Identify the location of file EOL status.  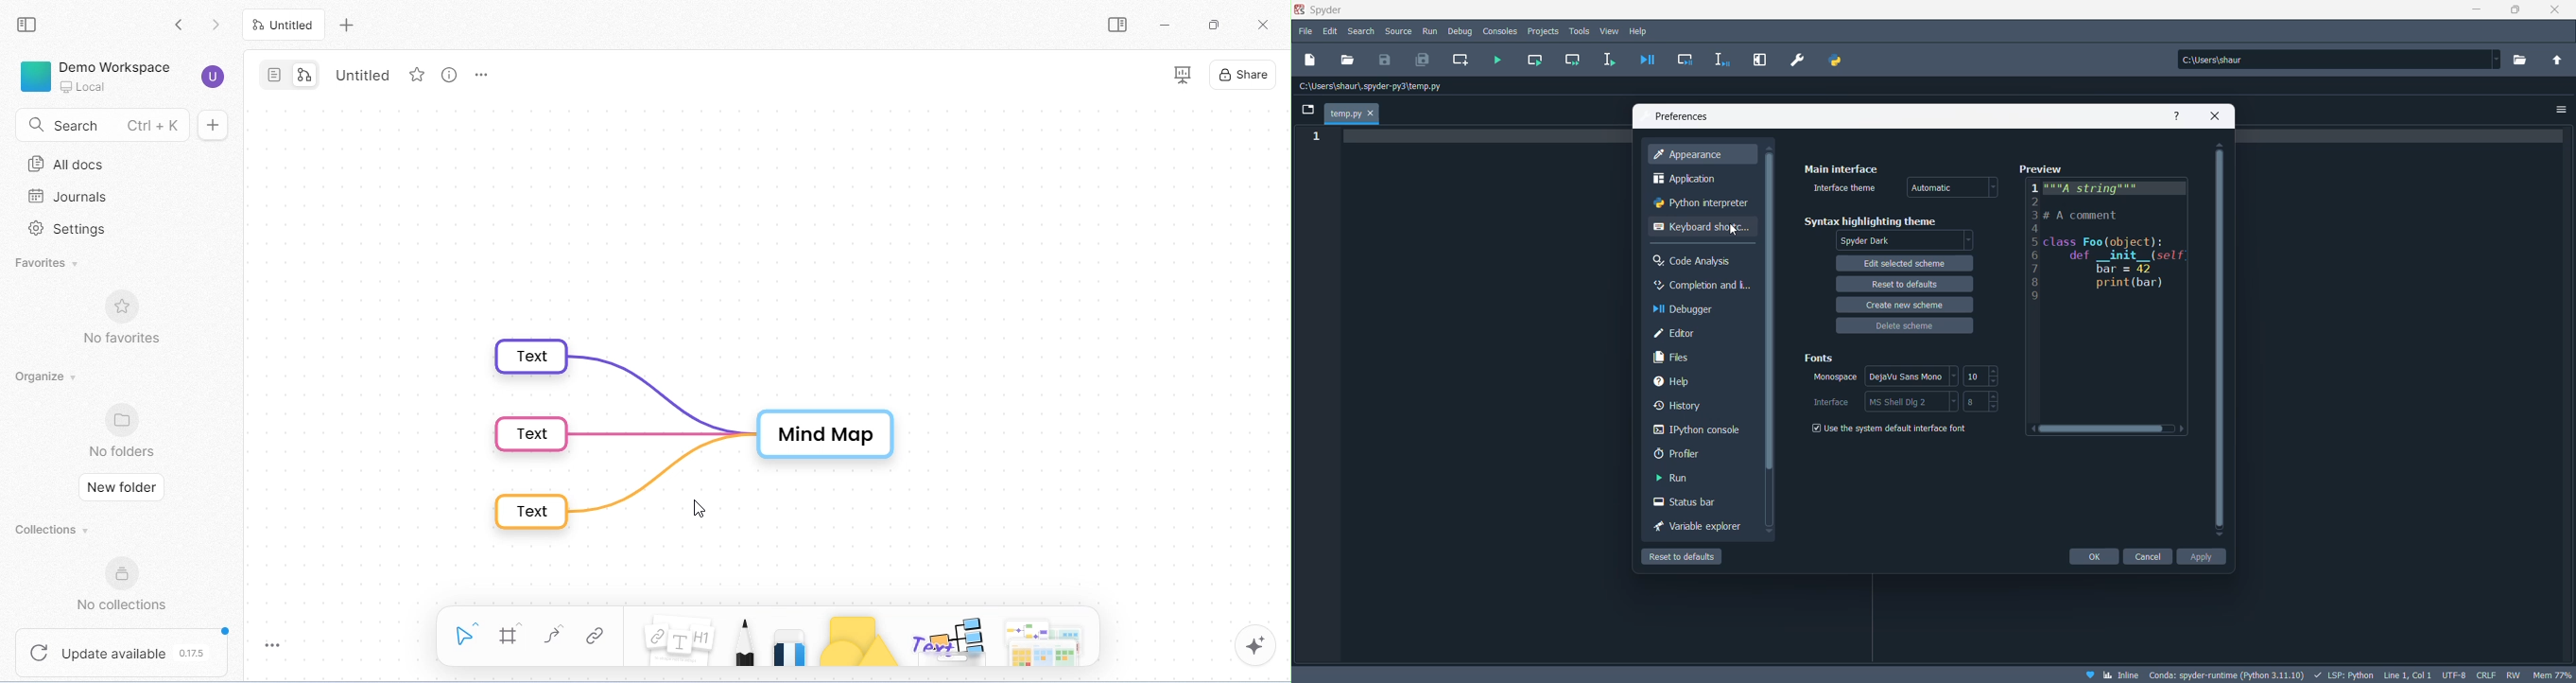
(2485, 674).